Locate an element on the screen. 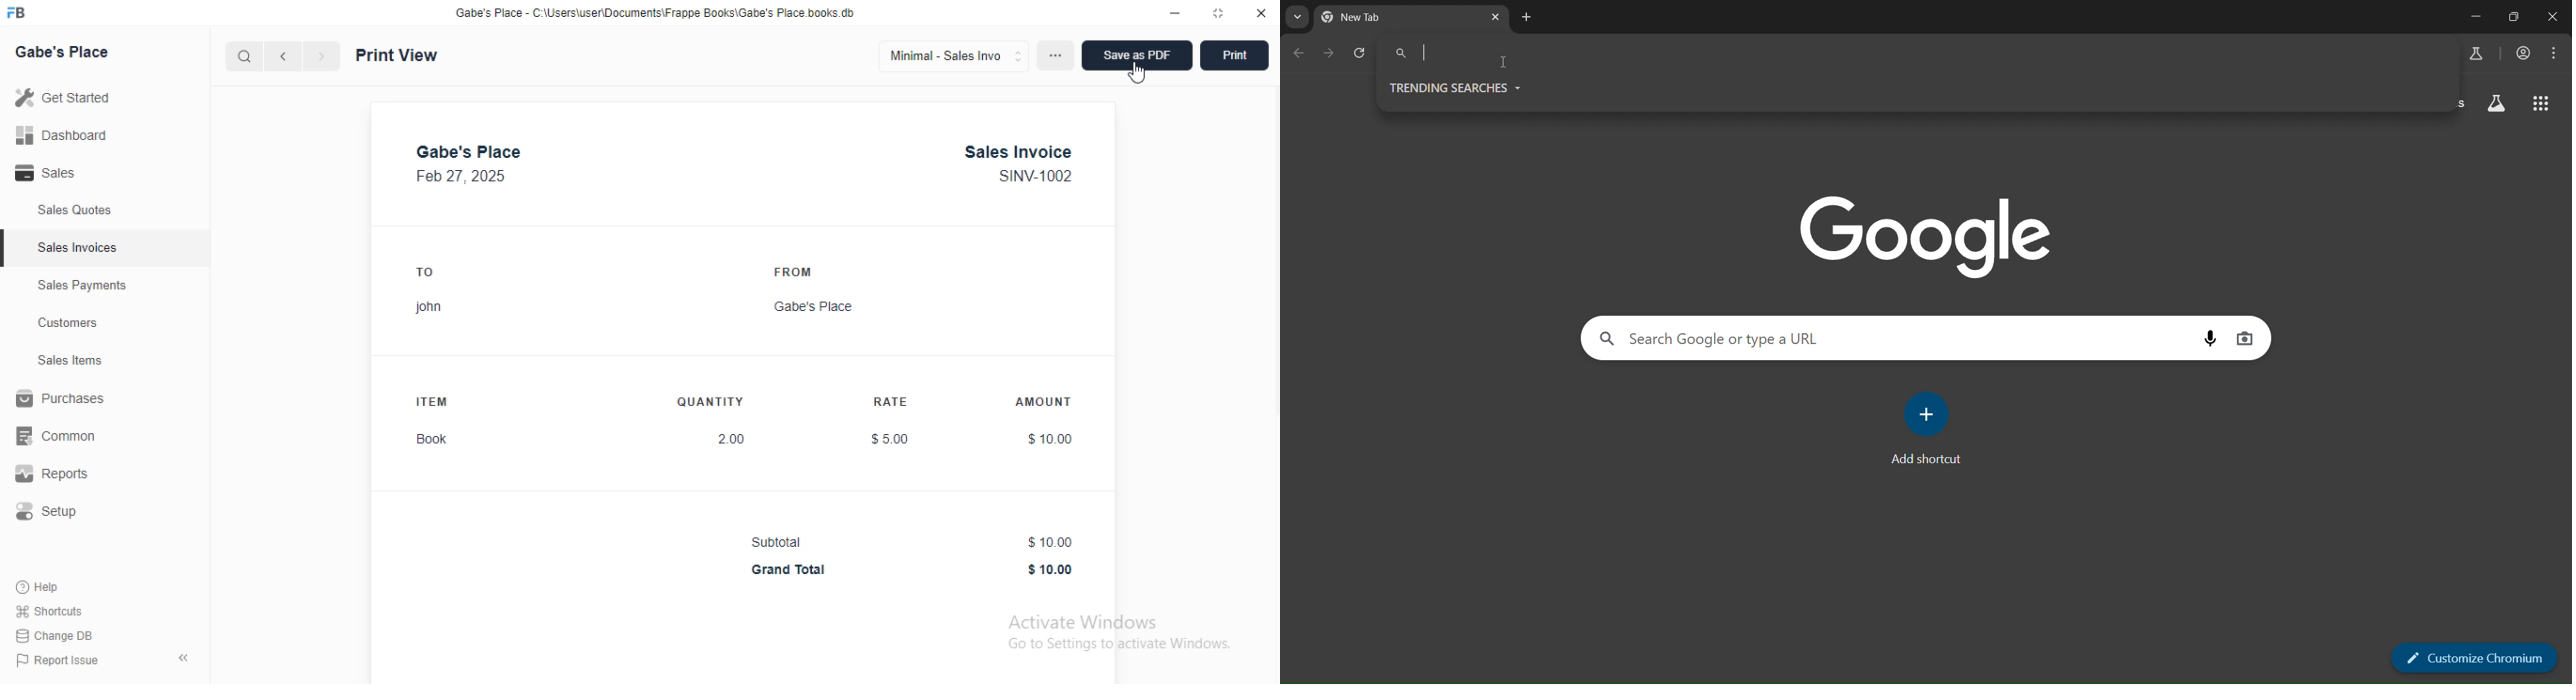  sales items is located at coordinates (69, 360).